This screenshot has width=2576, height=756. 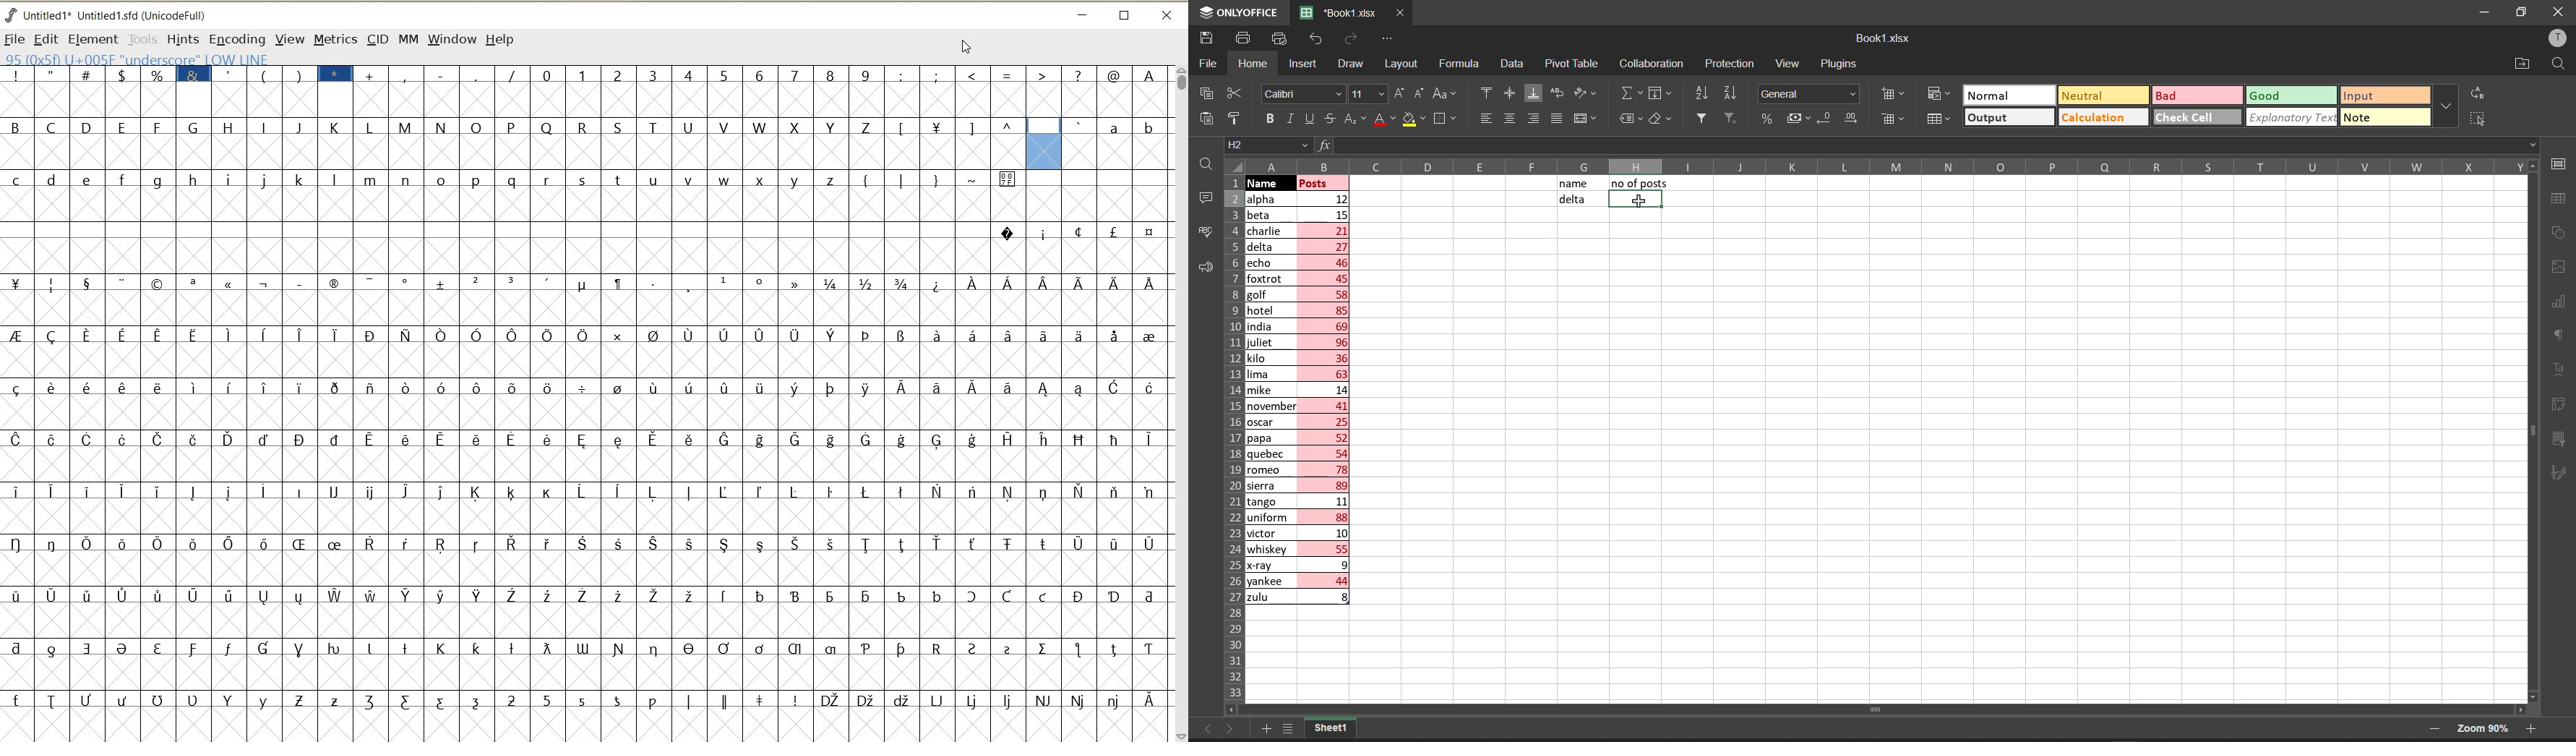 What do you see at coordinates (2368, 116) in the screenshot?
I see `note` at bounding box center [2368, 116].